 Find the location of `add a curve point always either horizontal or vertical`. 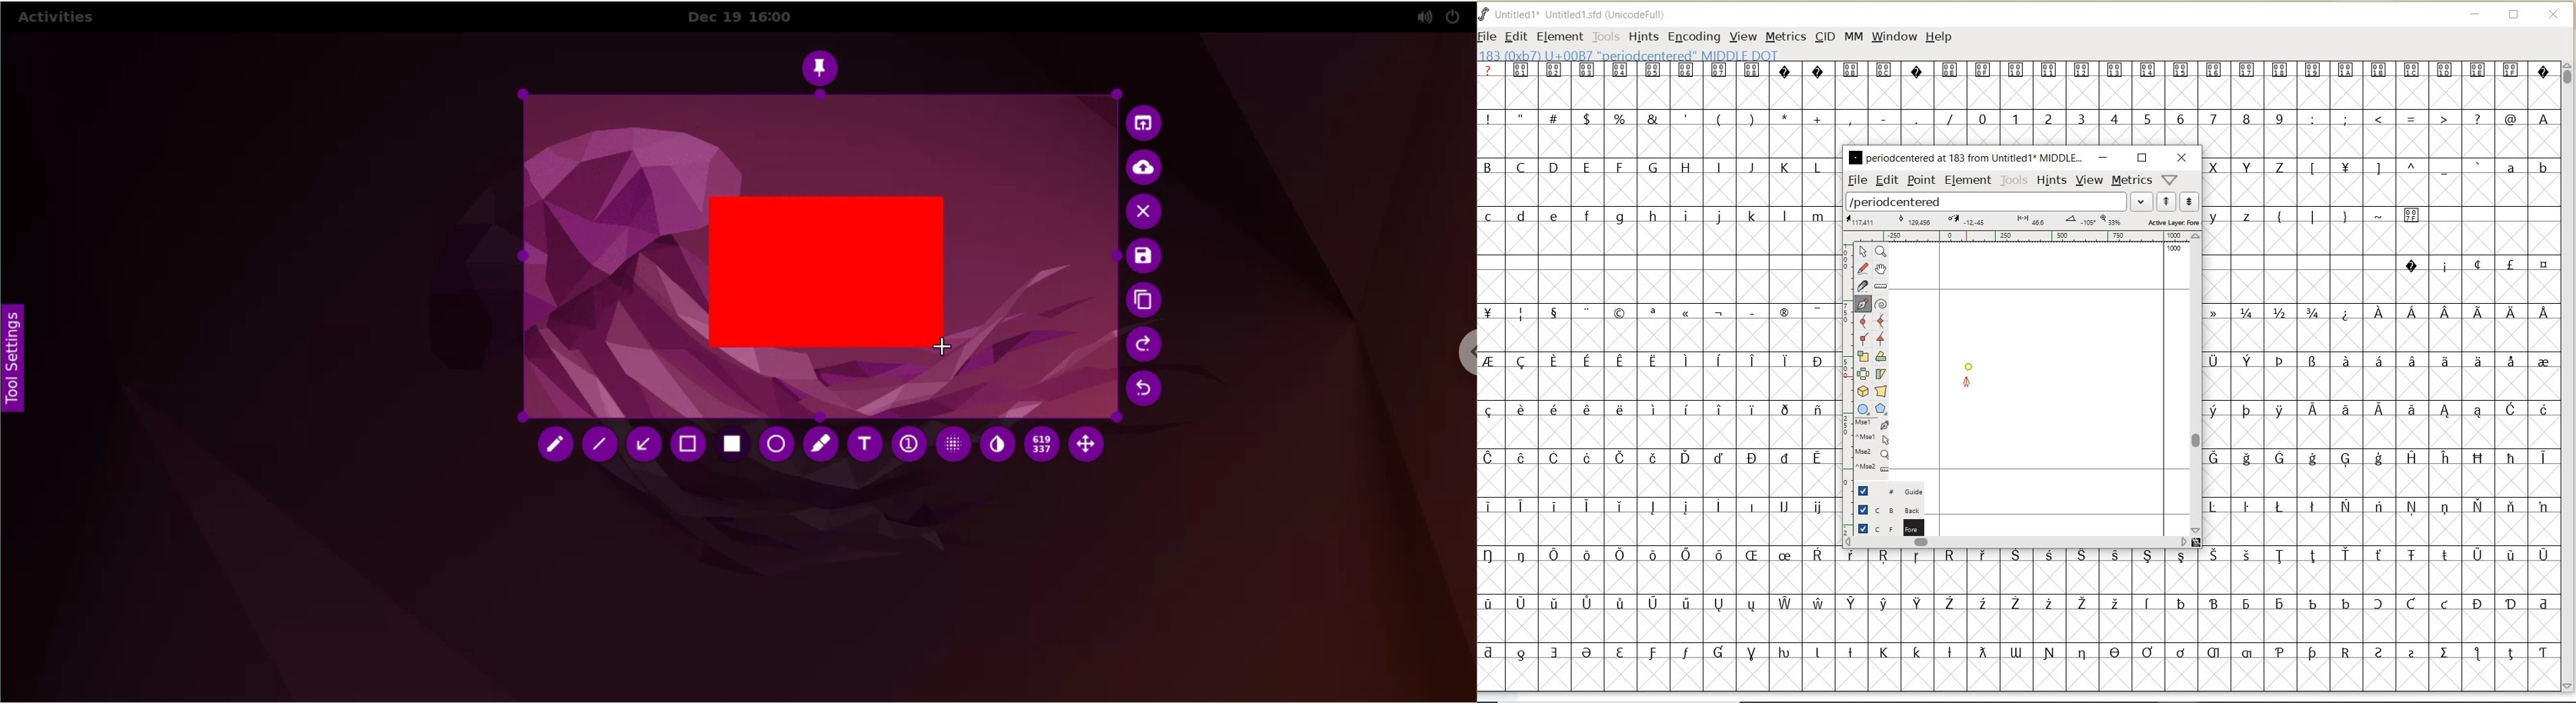

add a curve point always either horizontal or vertical is located at coordinates (1881, 320).